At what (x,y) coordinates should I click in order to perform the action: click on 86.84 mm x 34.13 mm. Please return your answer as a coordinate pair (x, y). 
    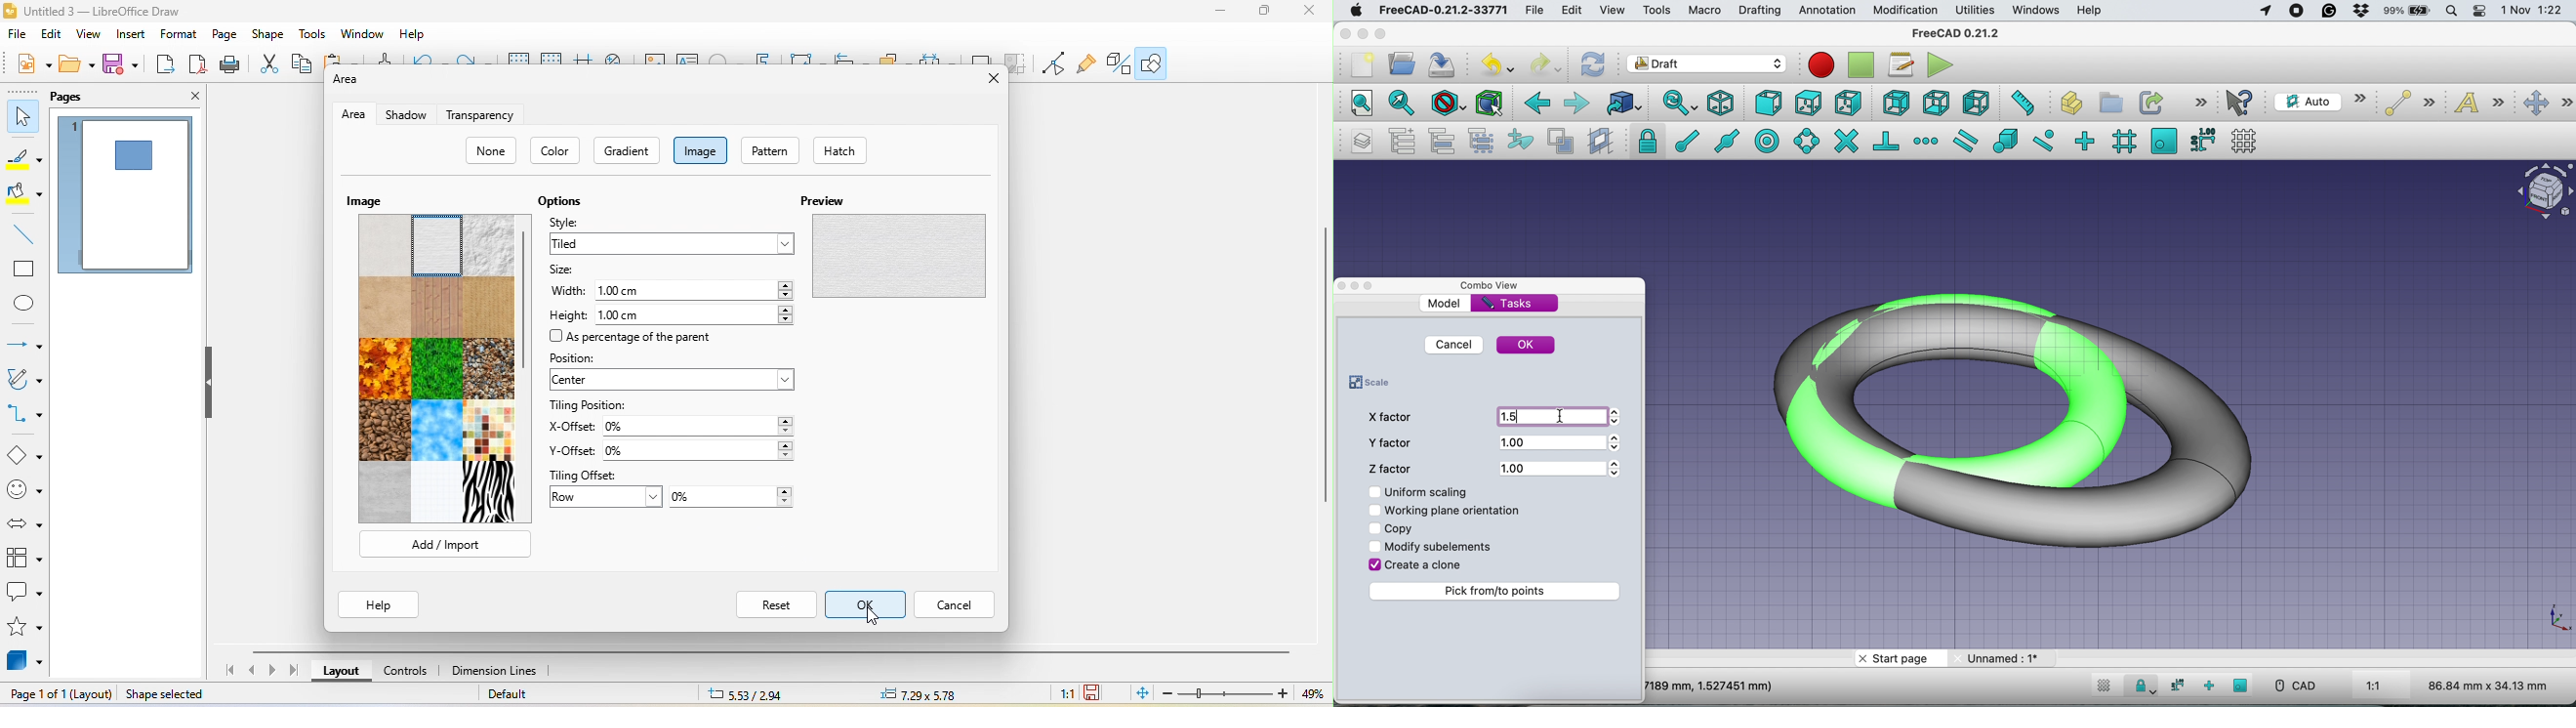
    Looking at the image, I should click on (2490, 685).